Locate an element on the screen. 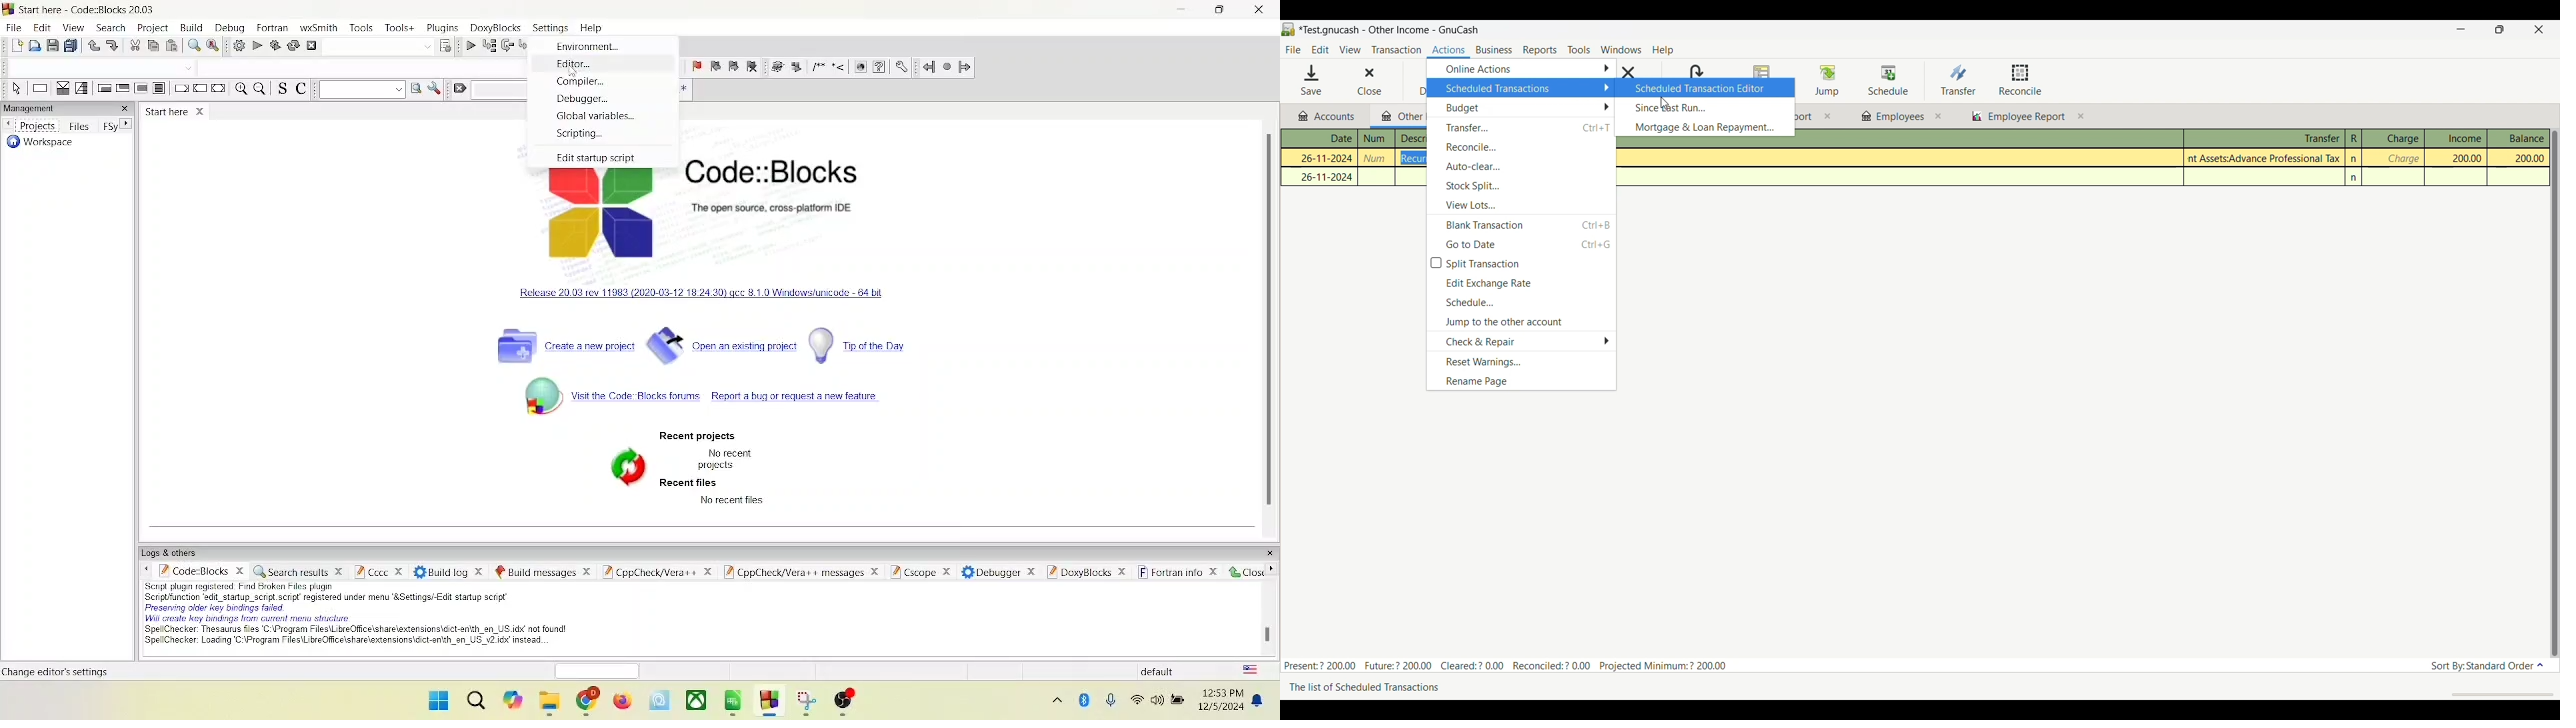 The image size is (2576, 728). symbols is located at coordinates (808, 66).